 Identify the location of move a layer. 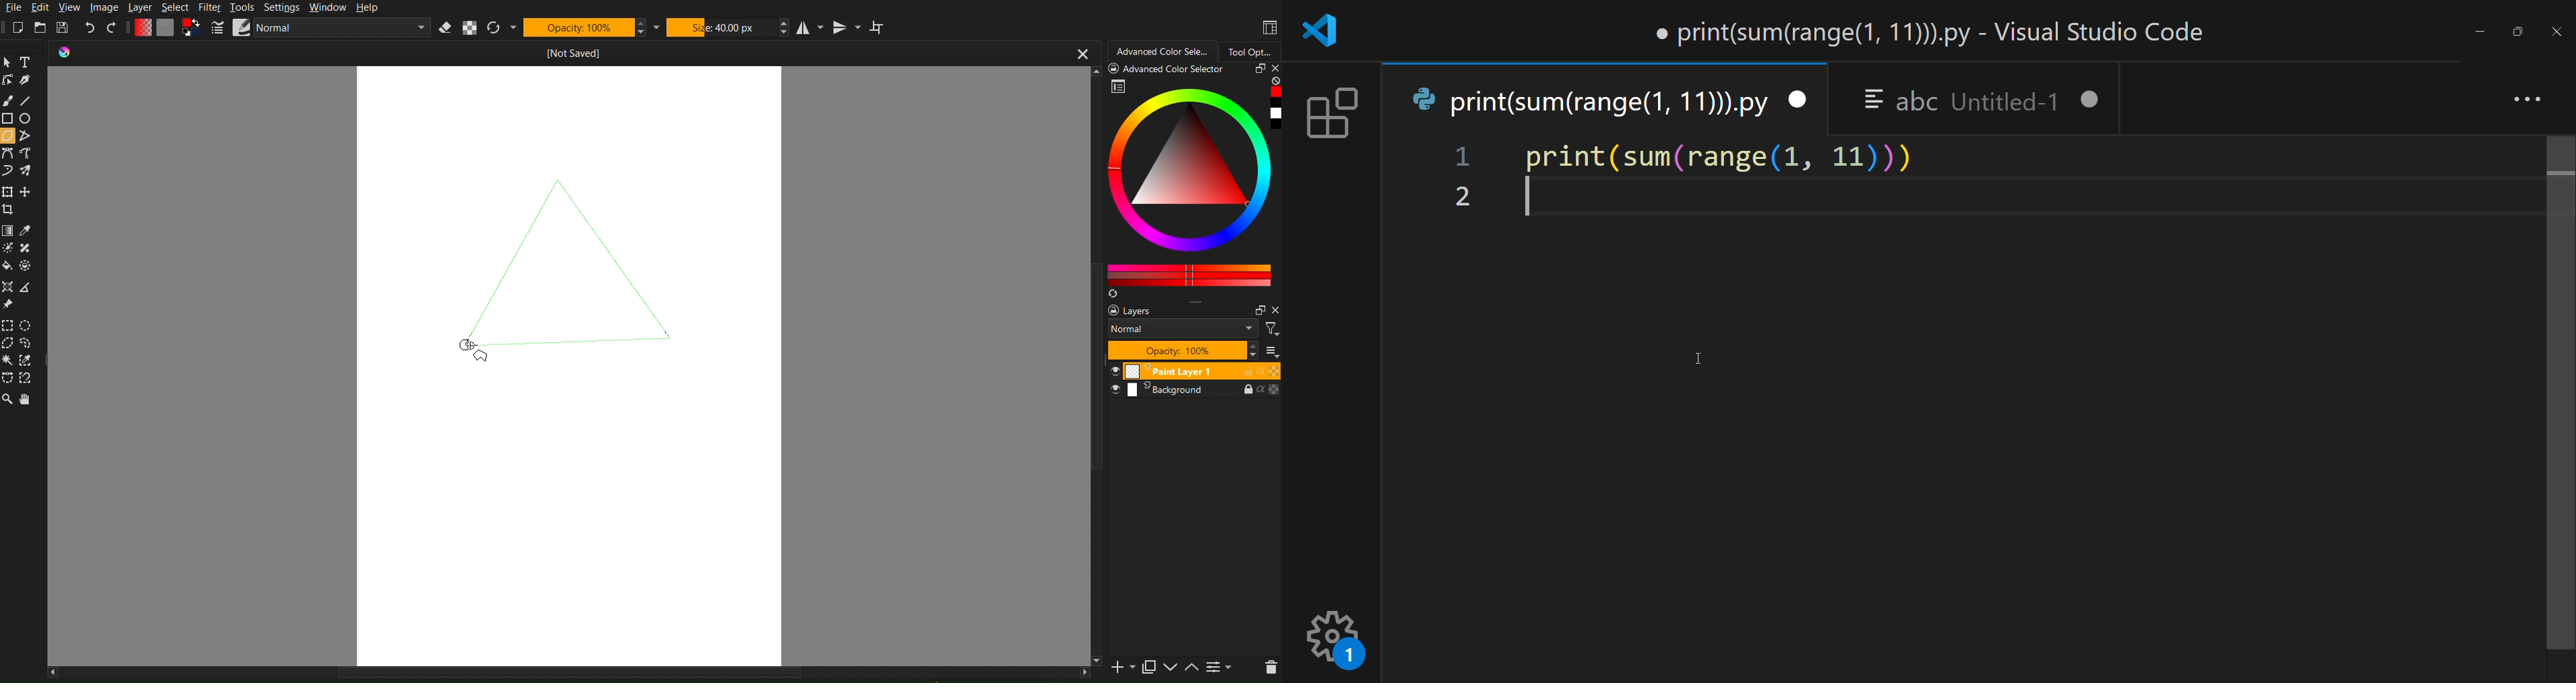
(28, 192).